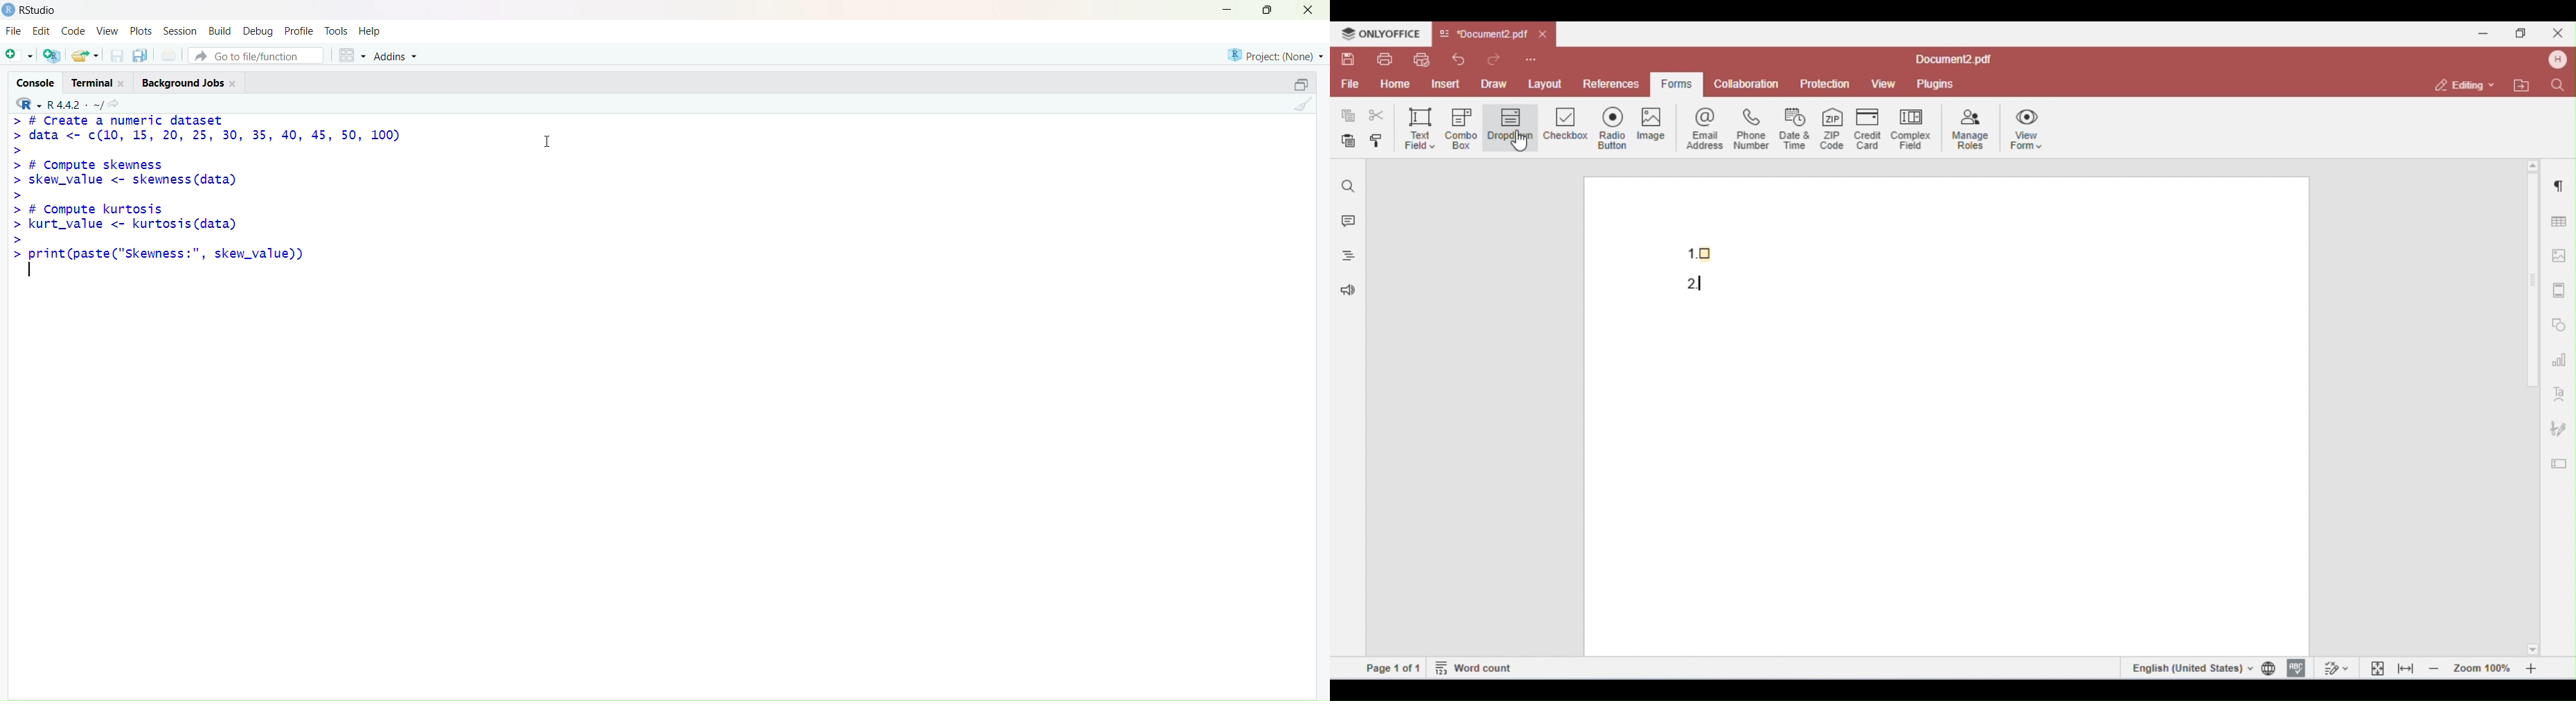  I want to click on Workspace panes, so click(350, 54).